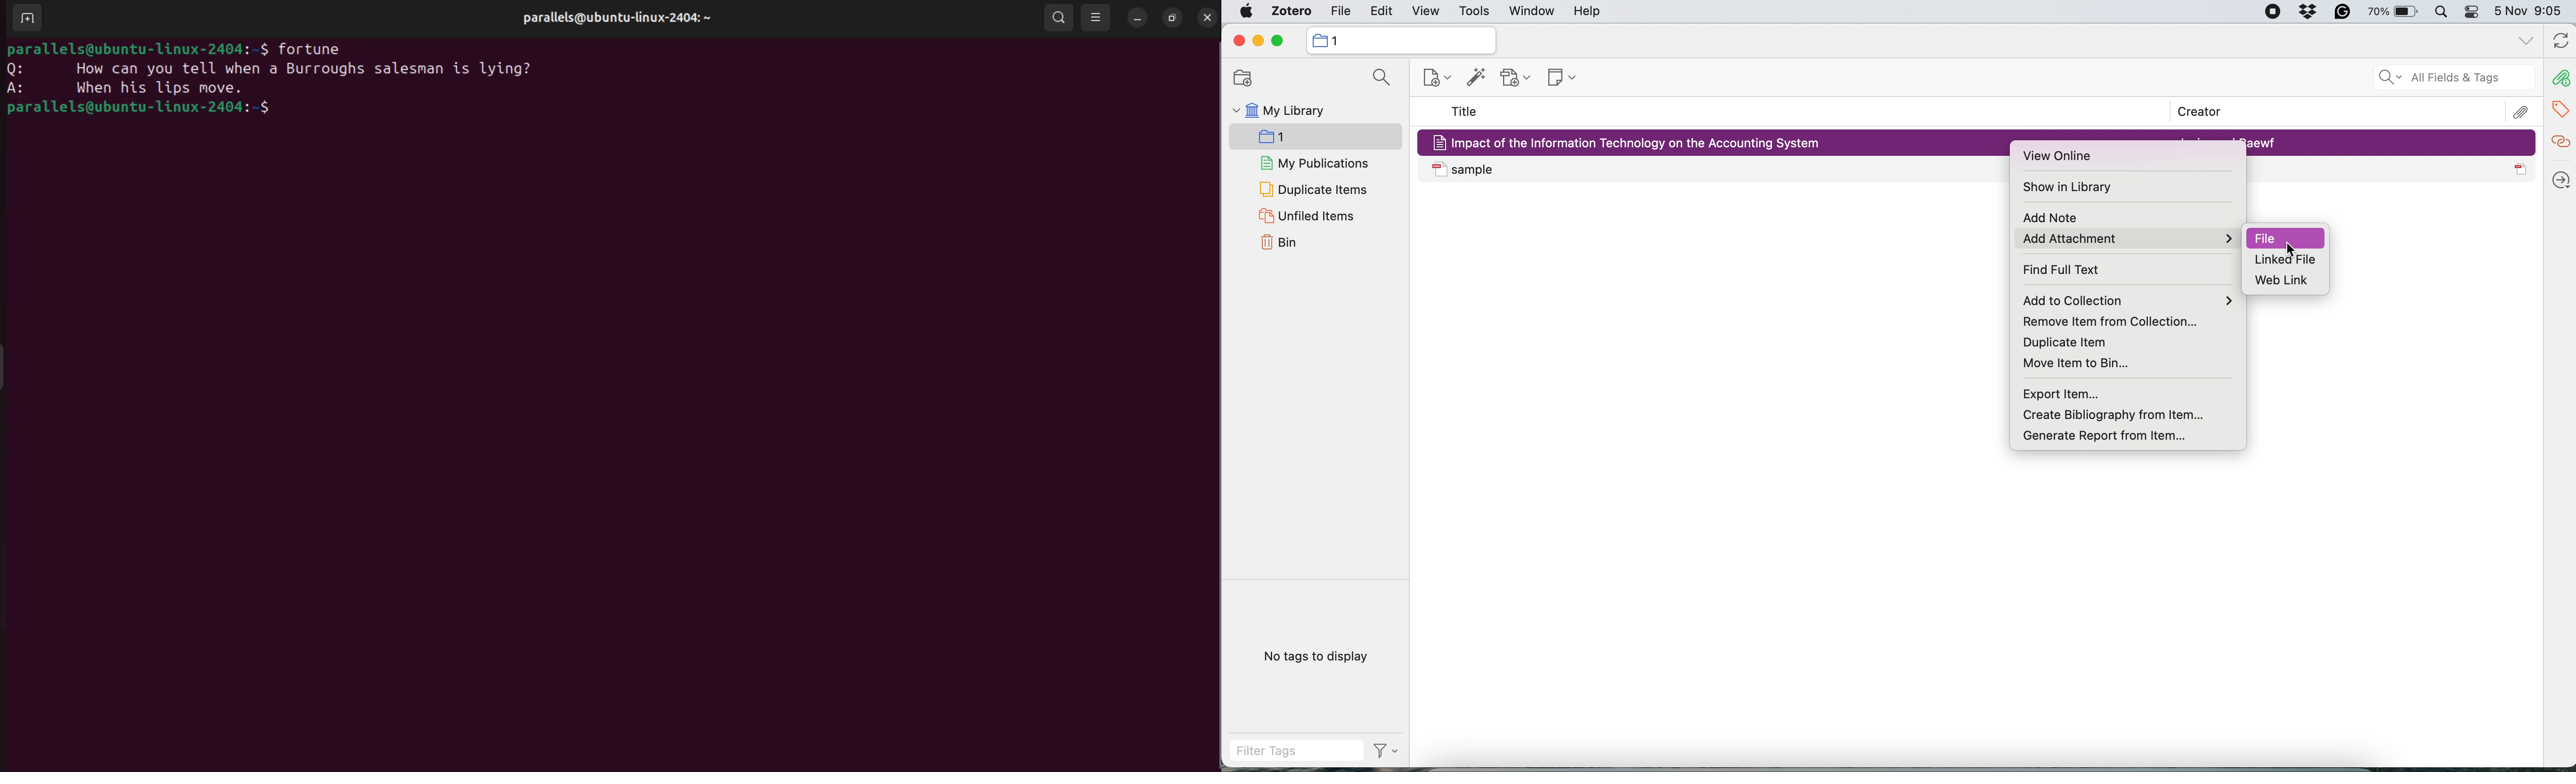  What do you see at coordinates (2560, 176) in the screenshot?
I see `locate` at bounding box center [2560, 176].